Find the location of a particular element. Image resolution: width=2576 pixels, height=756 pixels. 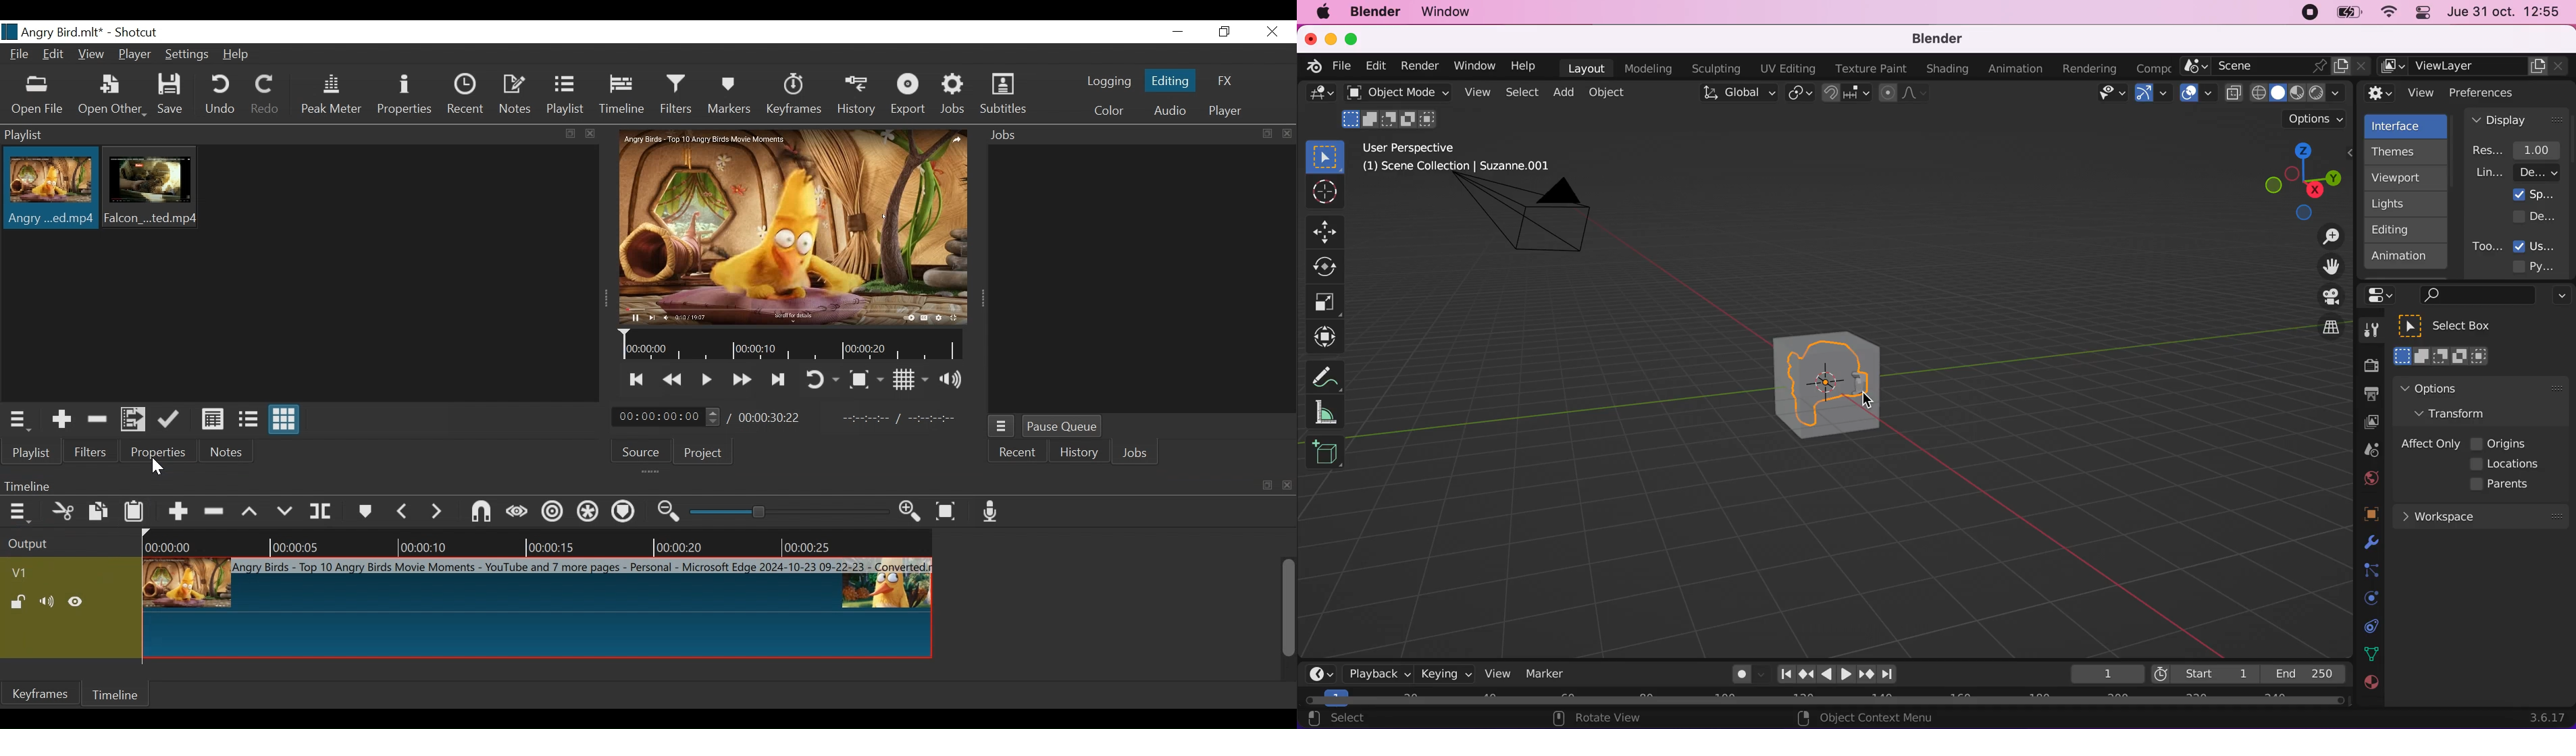

Clip is located at coordinates (153, 188).